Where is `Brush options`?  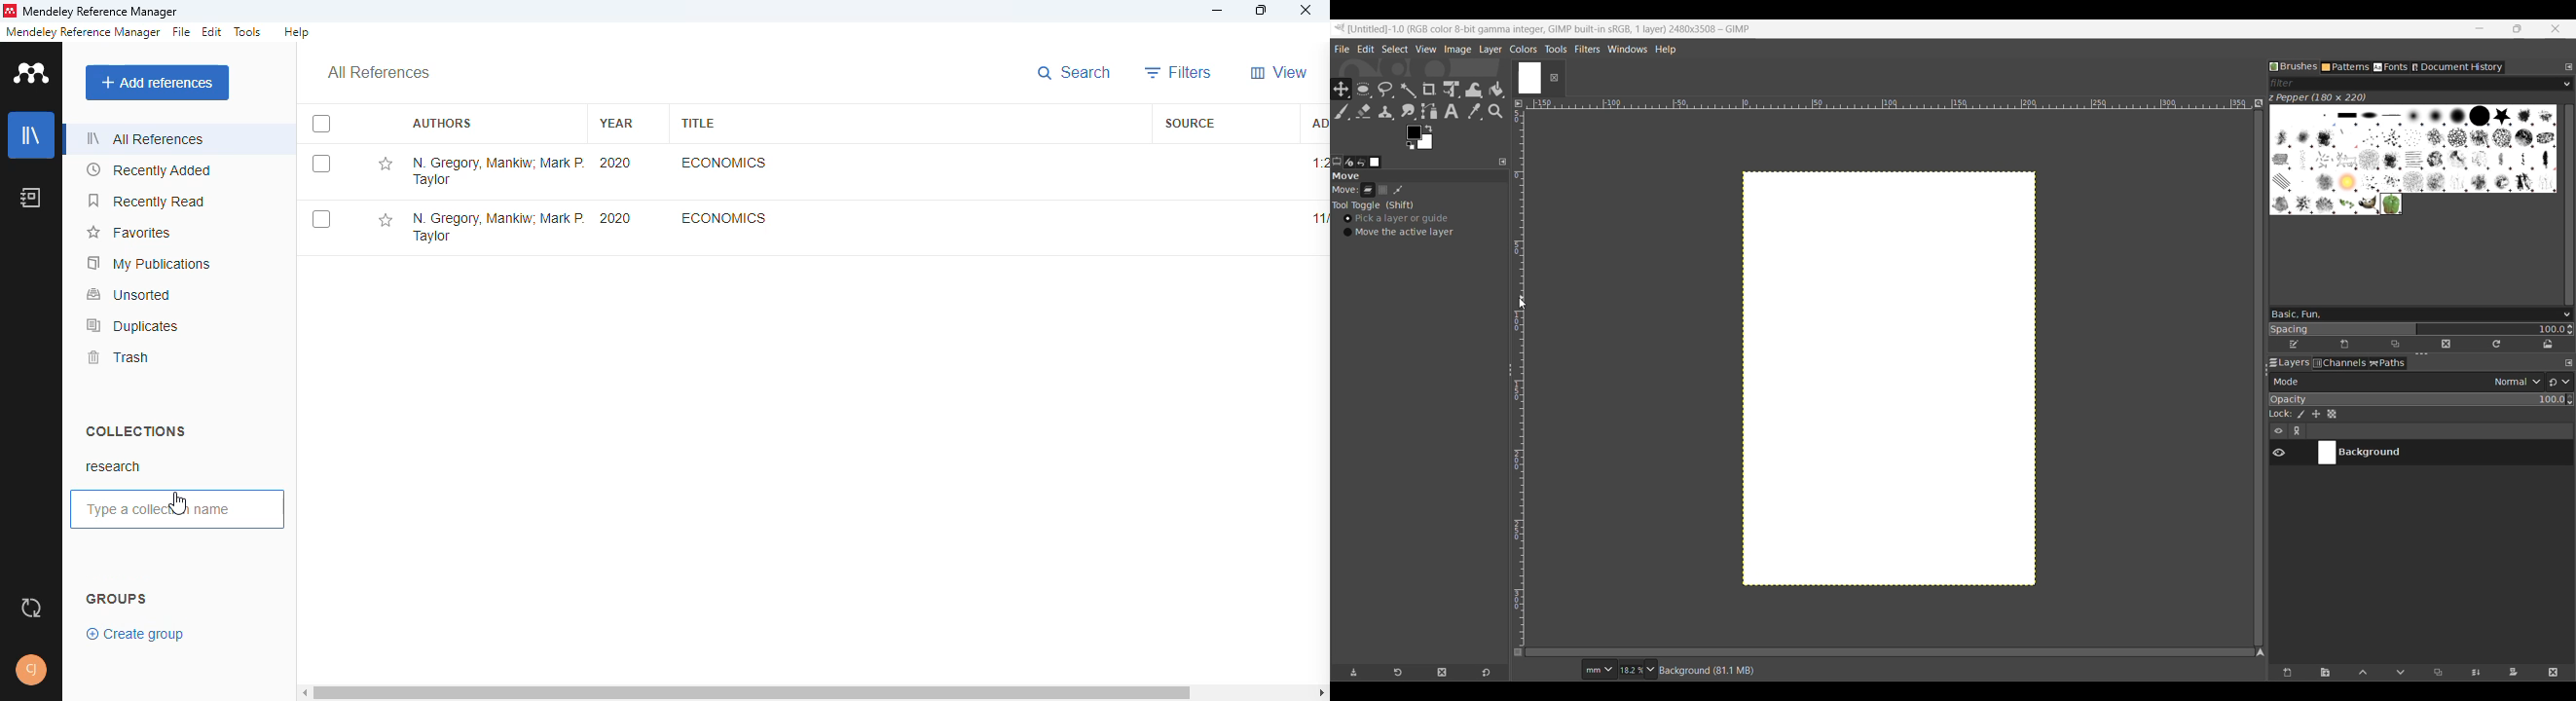 Brush options is located at coordinates (2564, 315).